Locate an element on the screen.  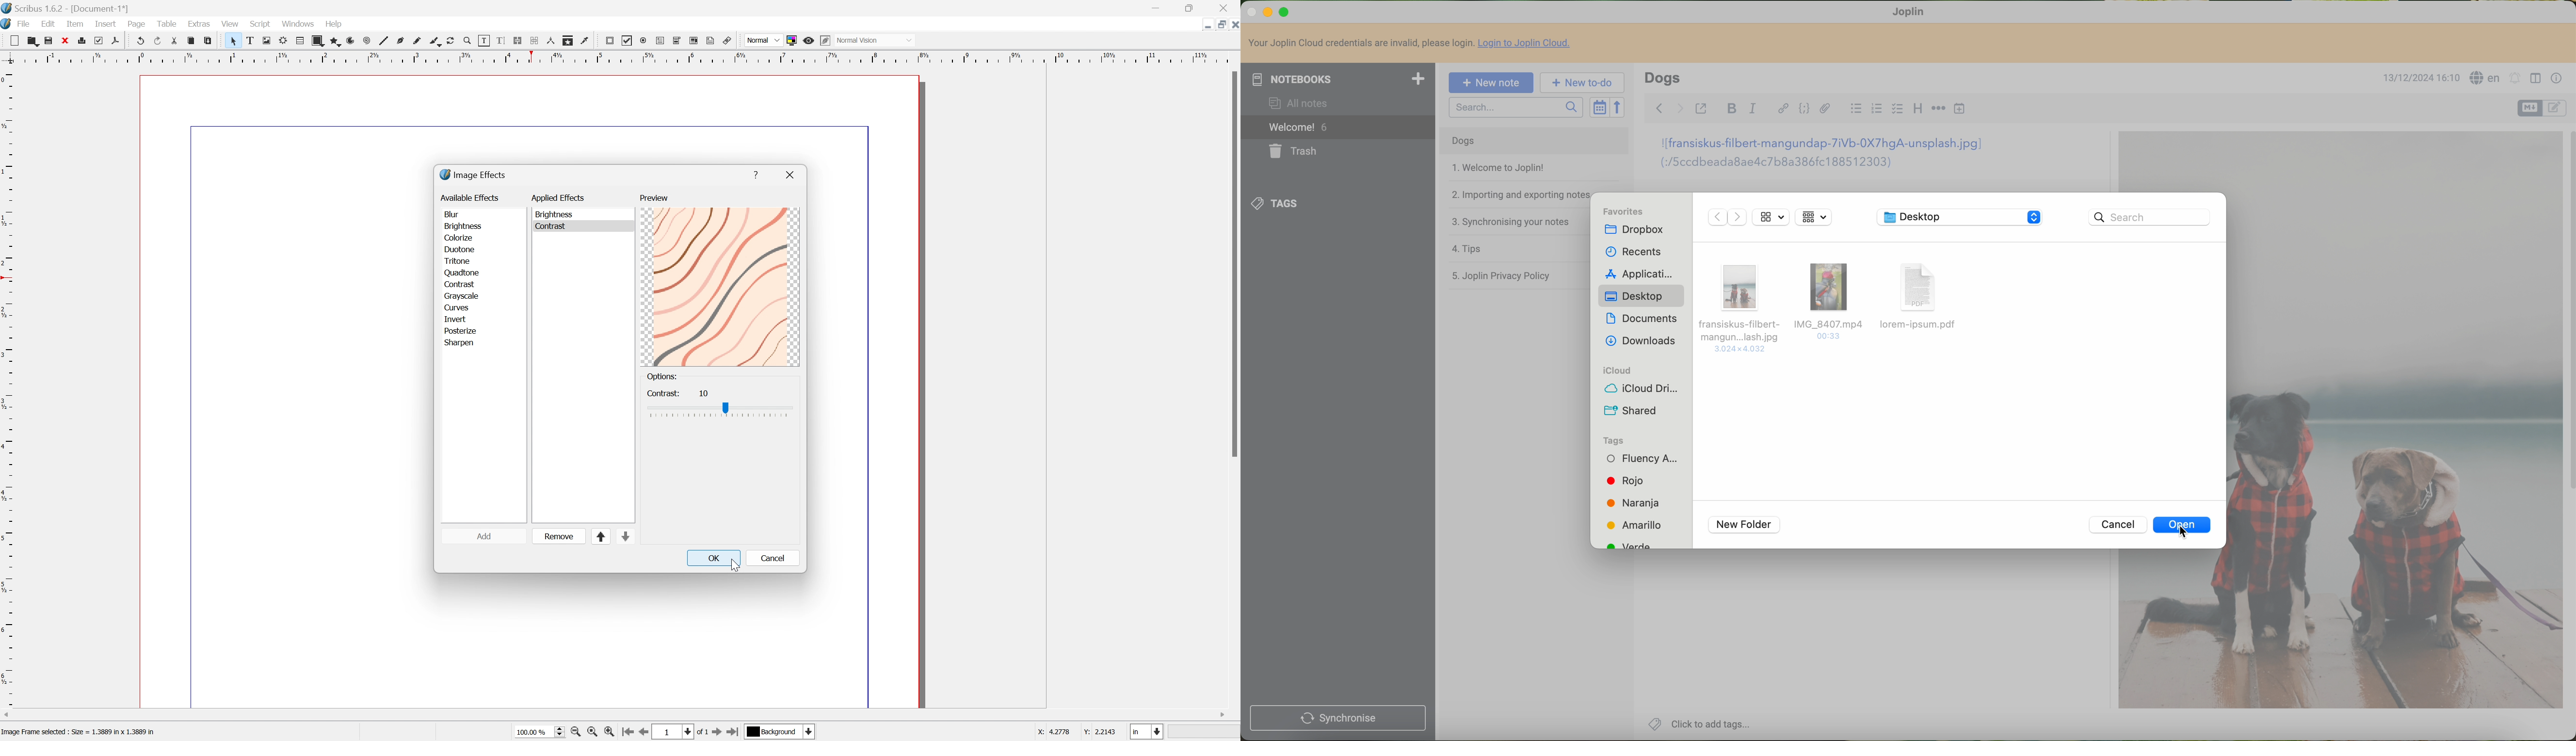
shared is located at coordinates (1632, 411).